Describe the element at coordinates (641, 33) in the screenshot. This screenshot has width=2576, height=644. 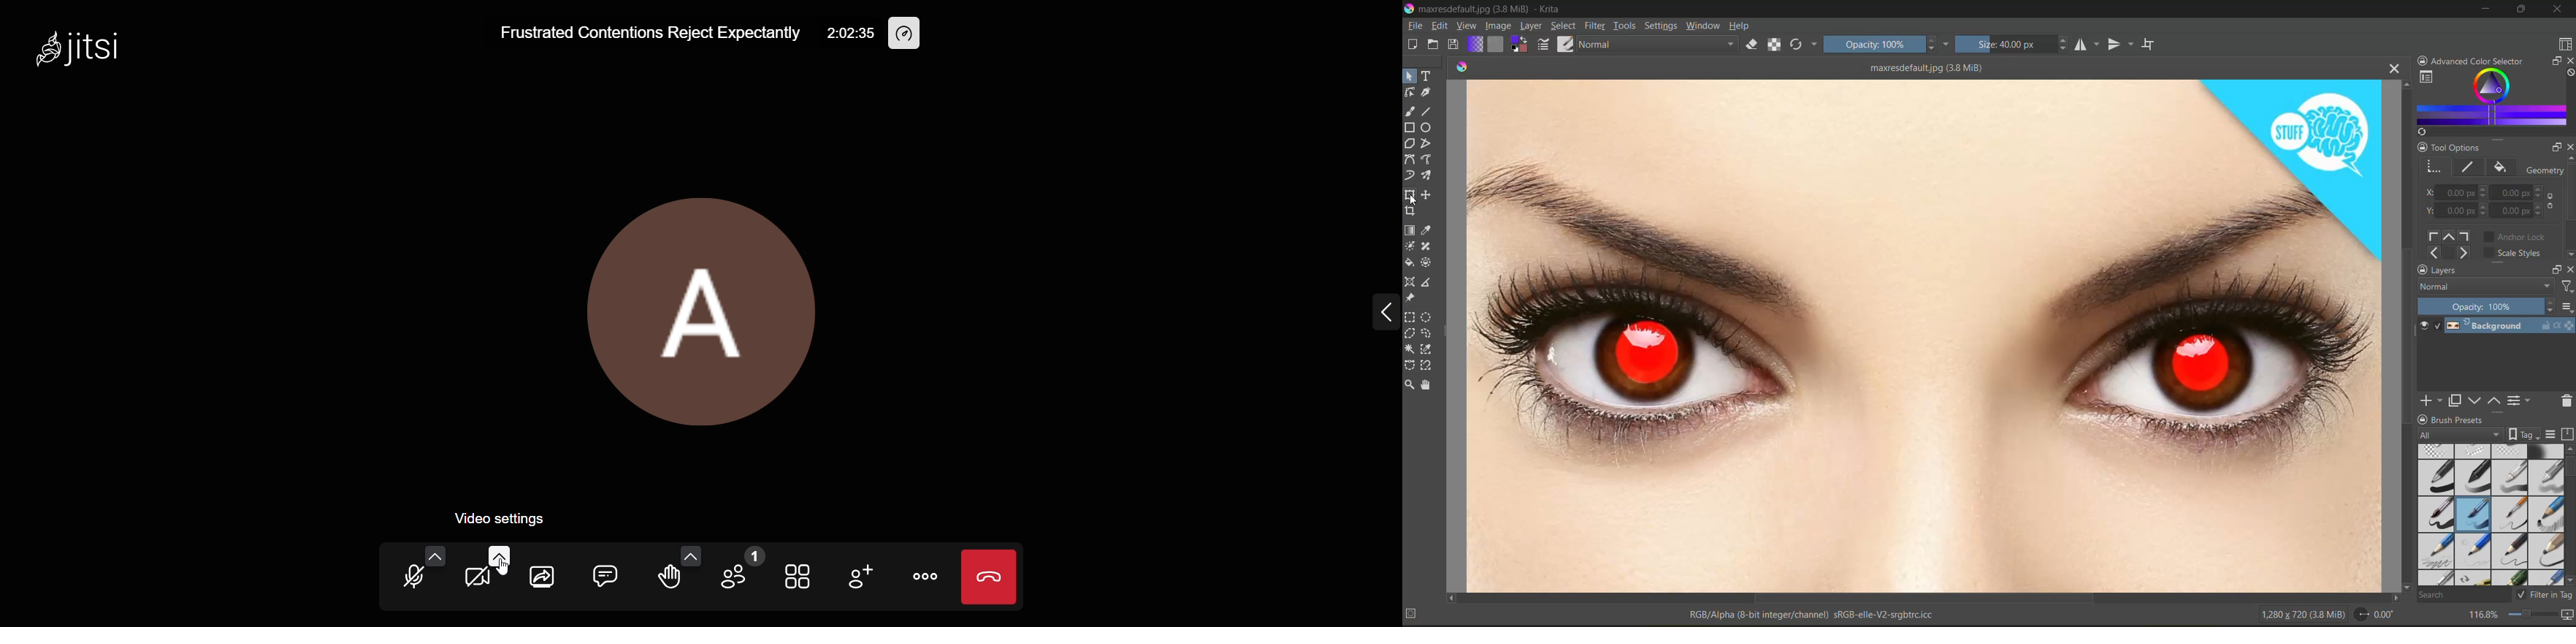
I see `Frustrated Contentions Reject Expectantly` at that location.